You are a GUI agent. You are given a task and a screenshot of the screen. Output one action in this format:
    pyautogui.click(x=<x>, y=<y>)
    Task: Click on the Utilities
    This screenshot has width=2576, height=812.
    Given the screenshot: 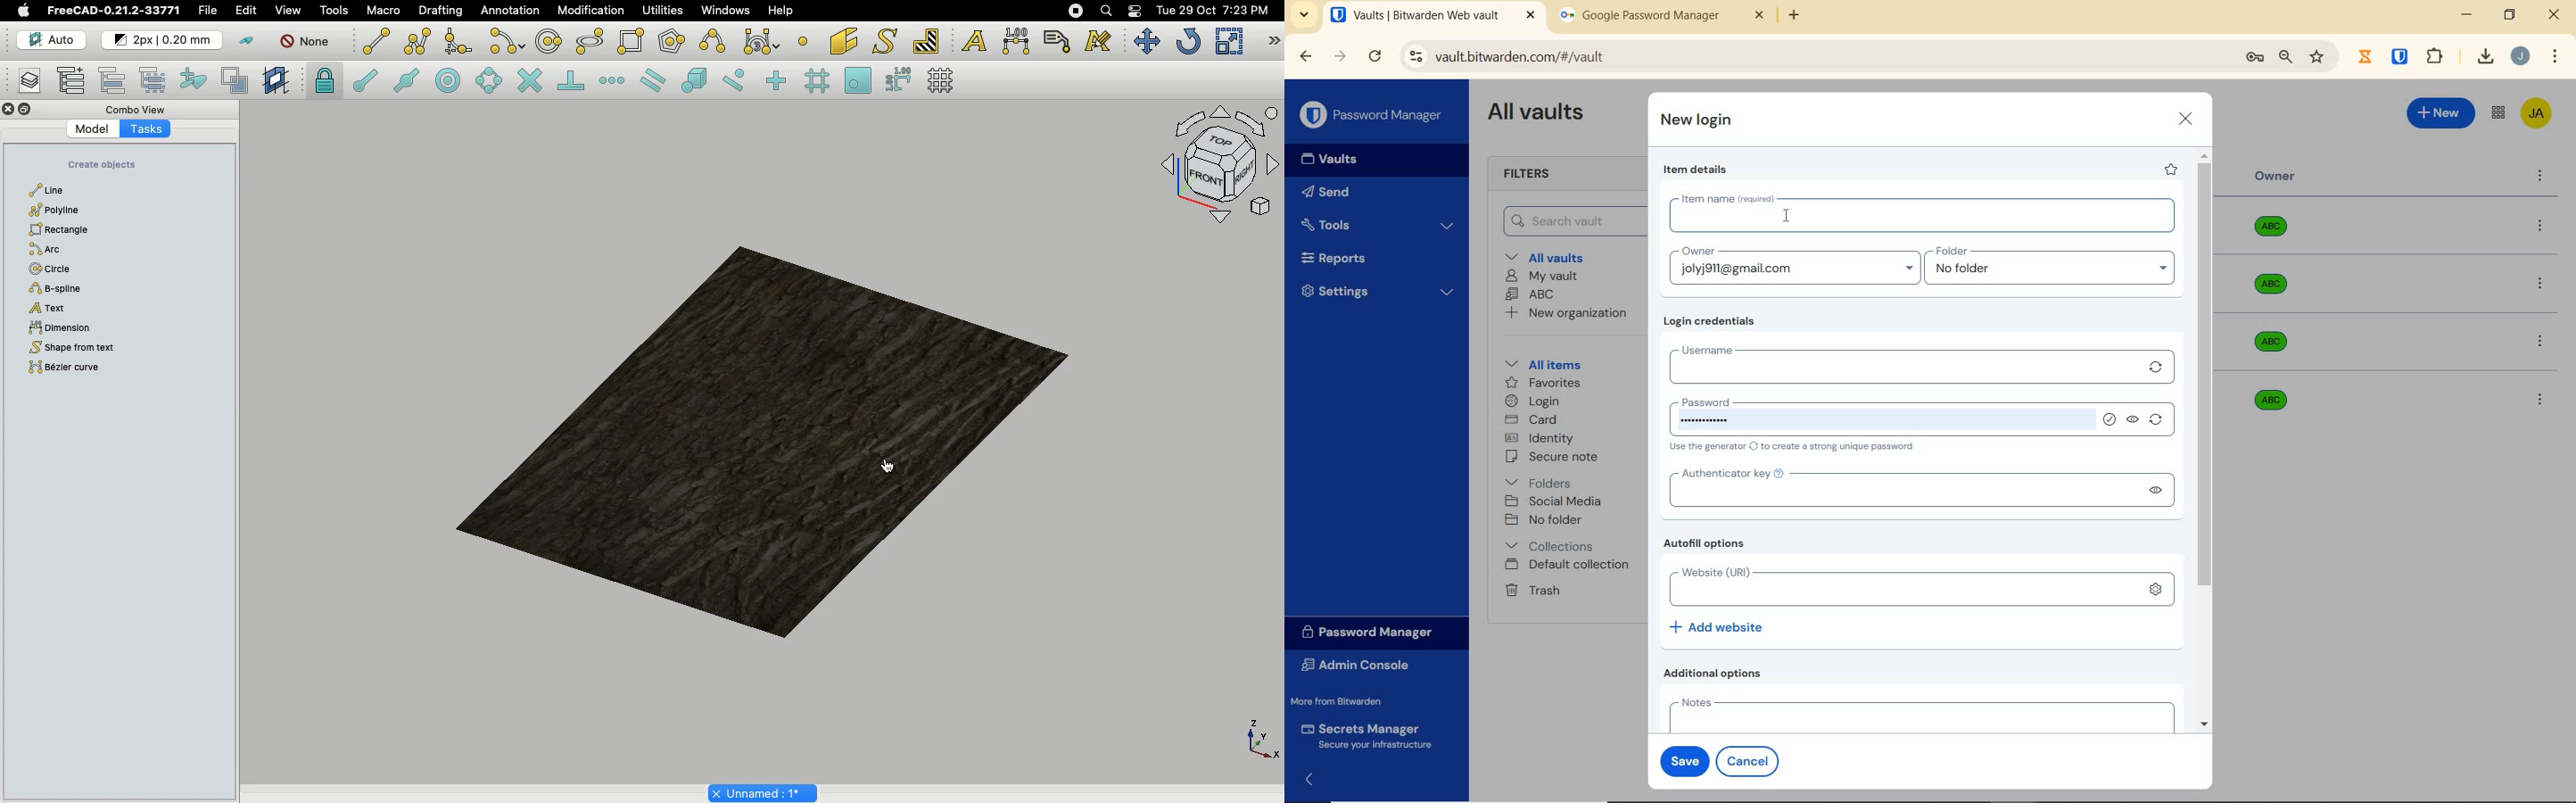 What is the action you would take?
    pyautogui.click(x=659, y=11)
    